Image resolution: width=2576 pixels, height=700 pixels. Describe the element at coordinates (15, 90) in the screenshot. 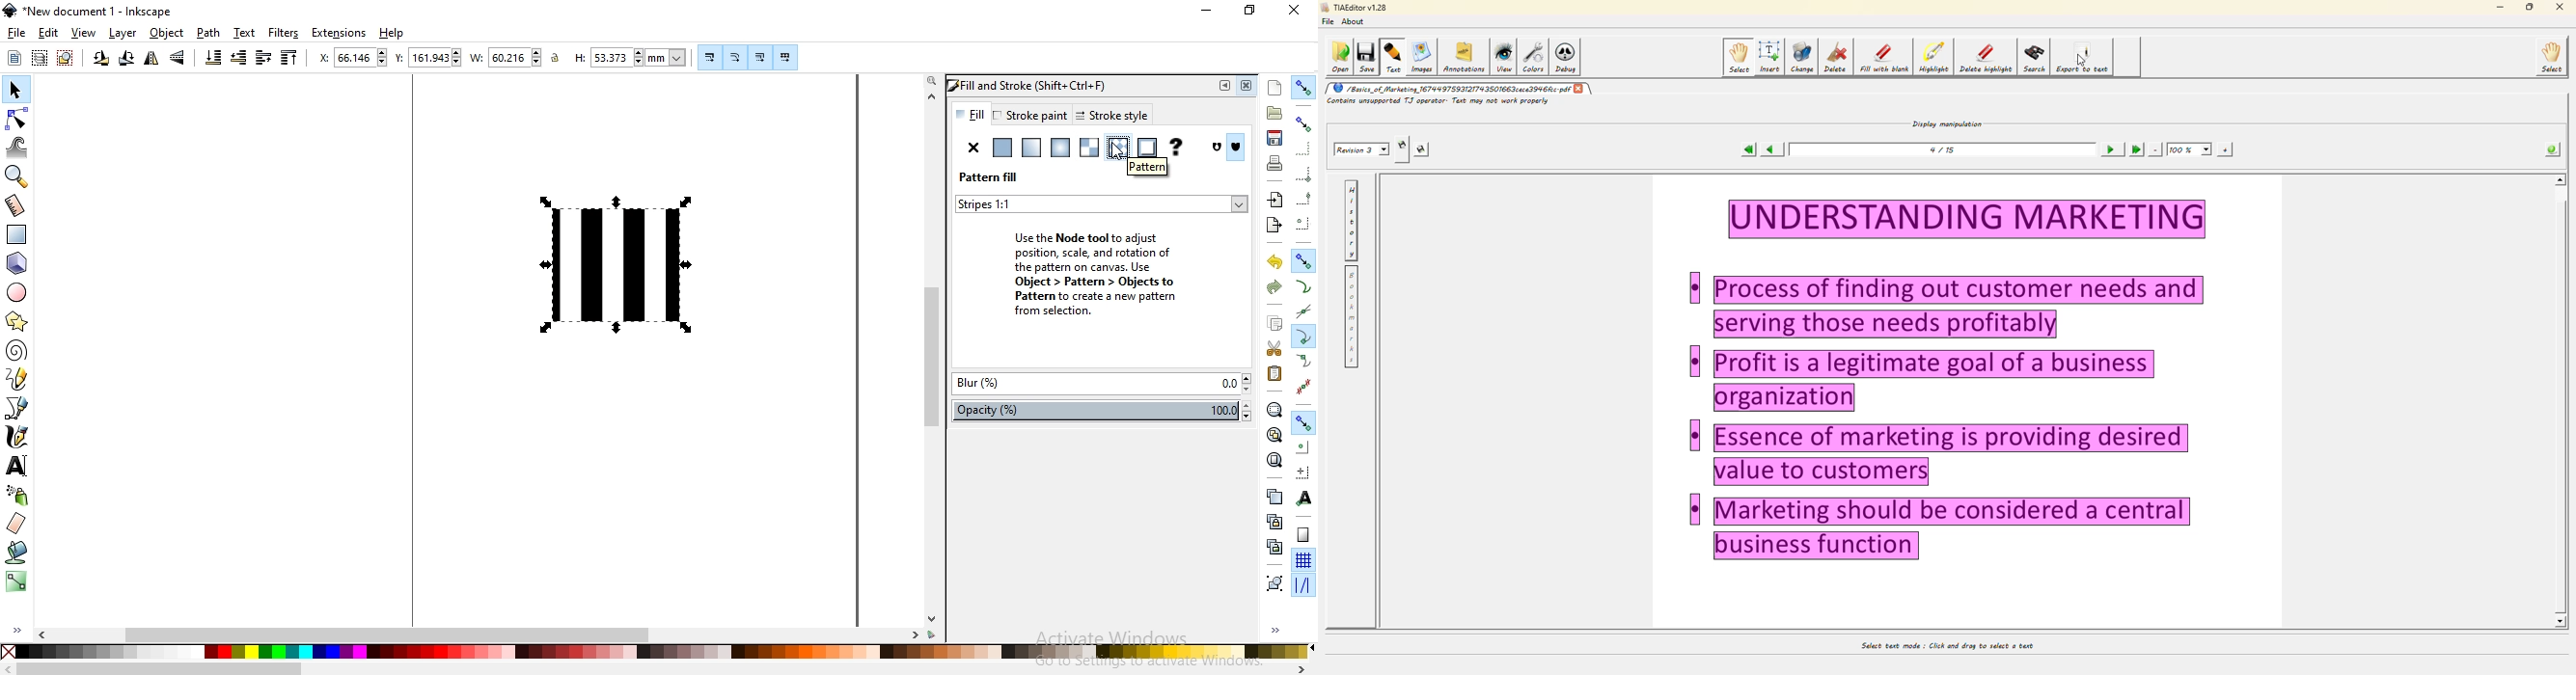

I see `select and transform objects` at that location.